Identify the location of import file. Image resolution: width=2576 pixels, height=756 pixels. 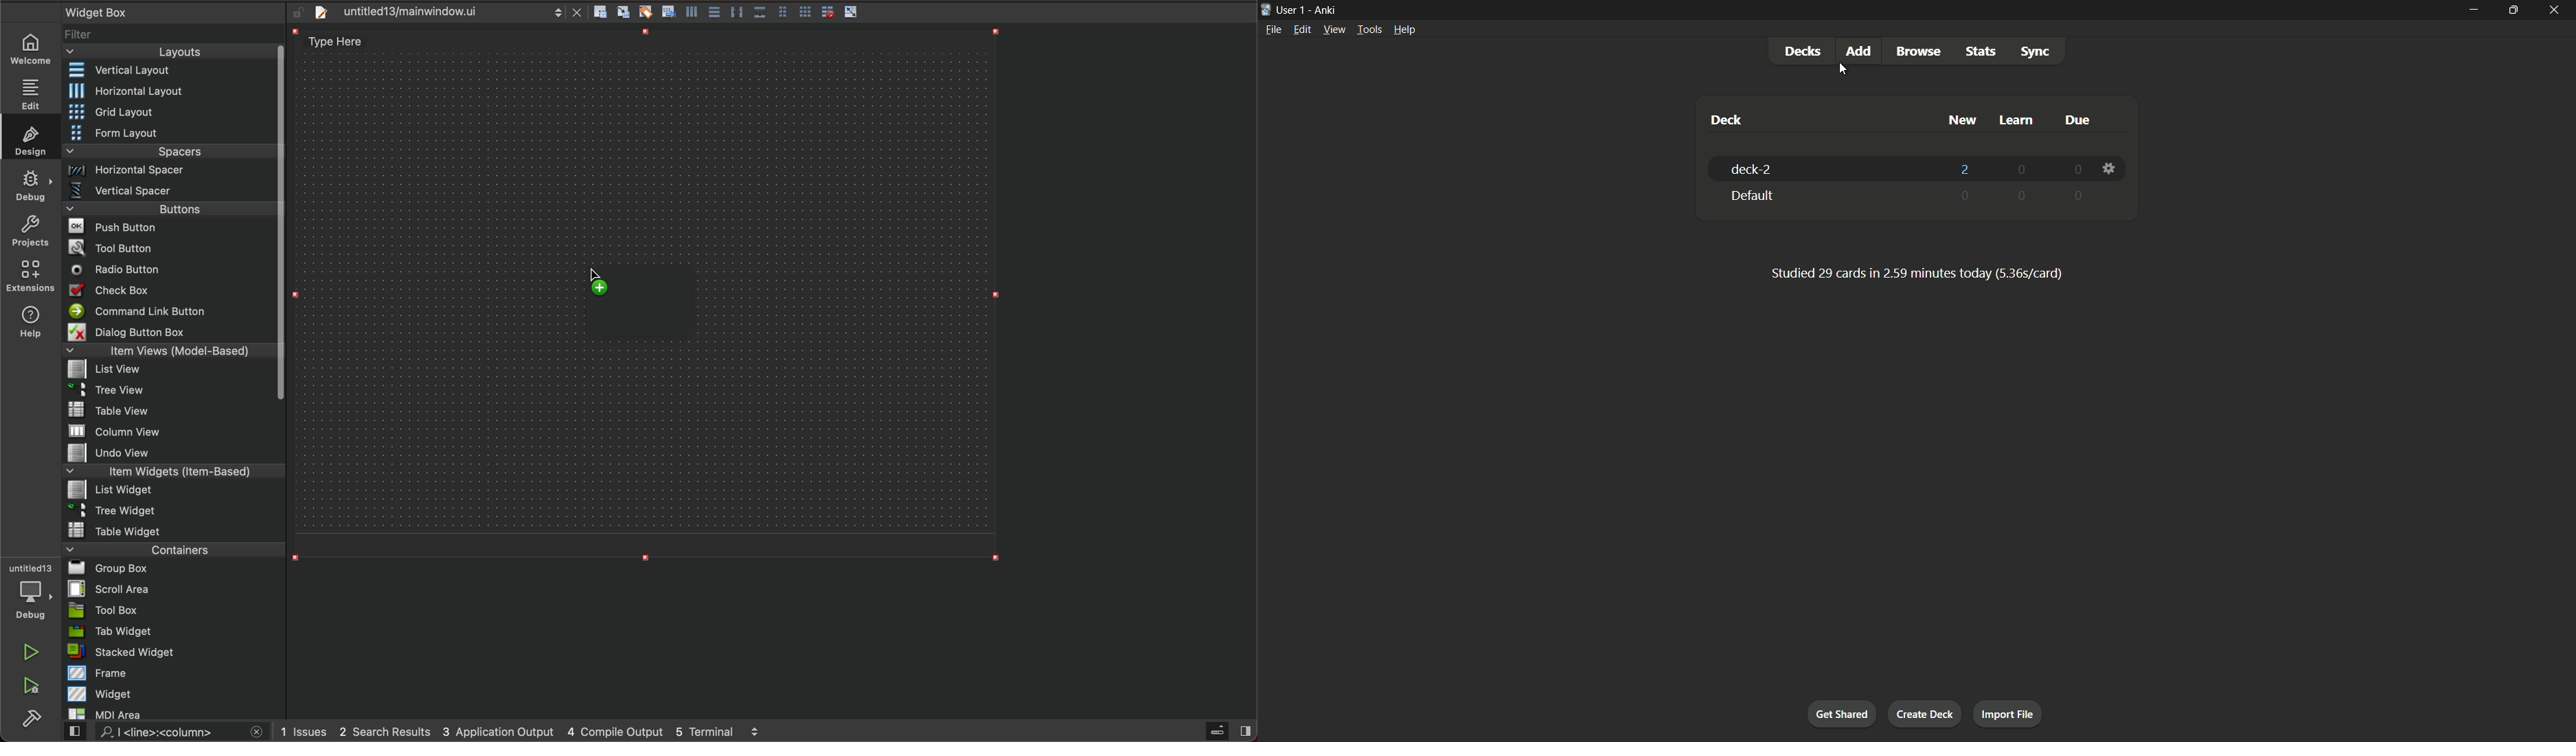
(2009, 715).